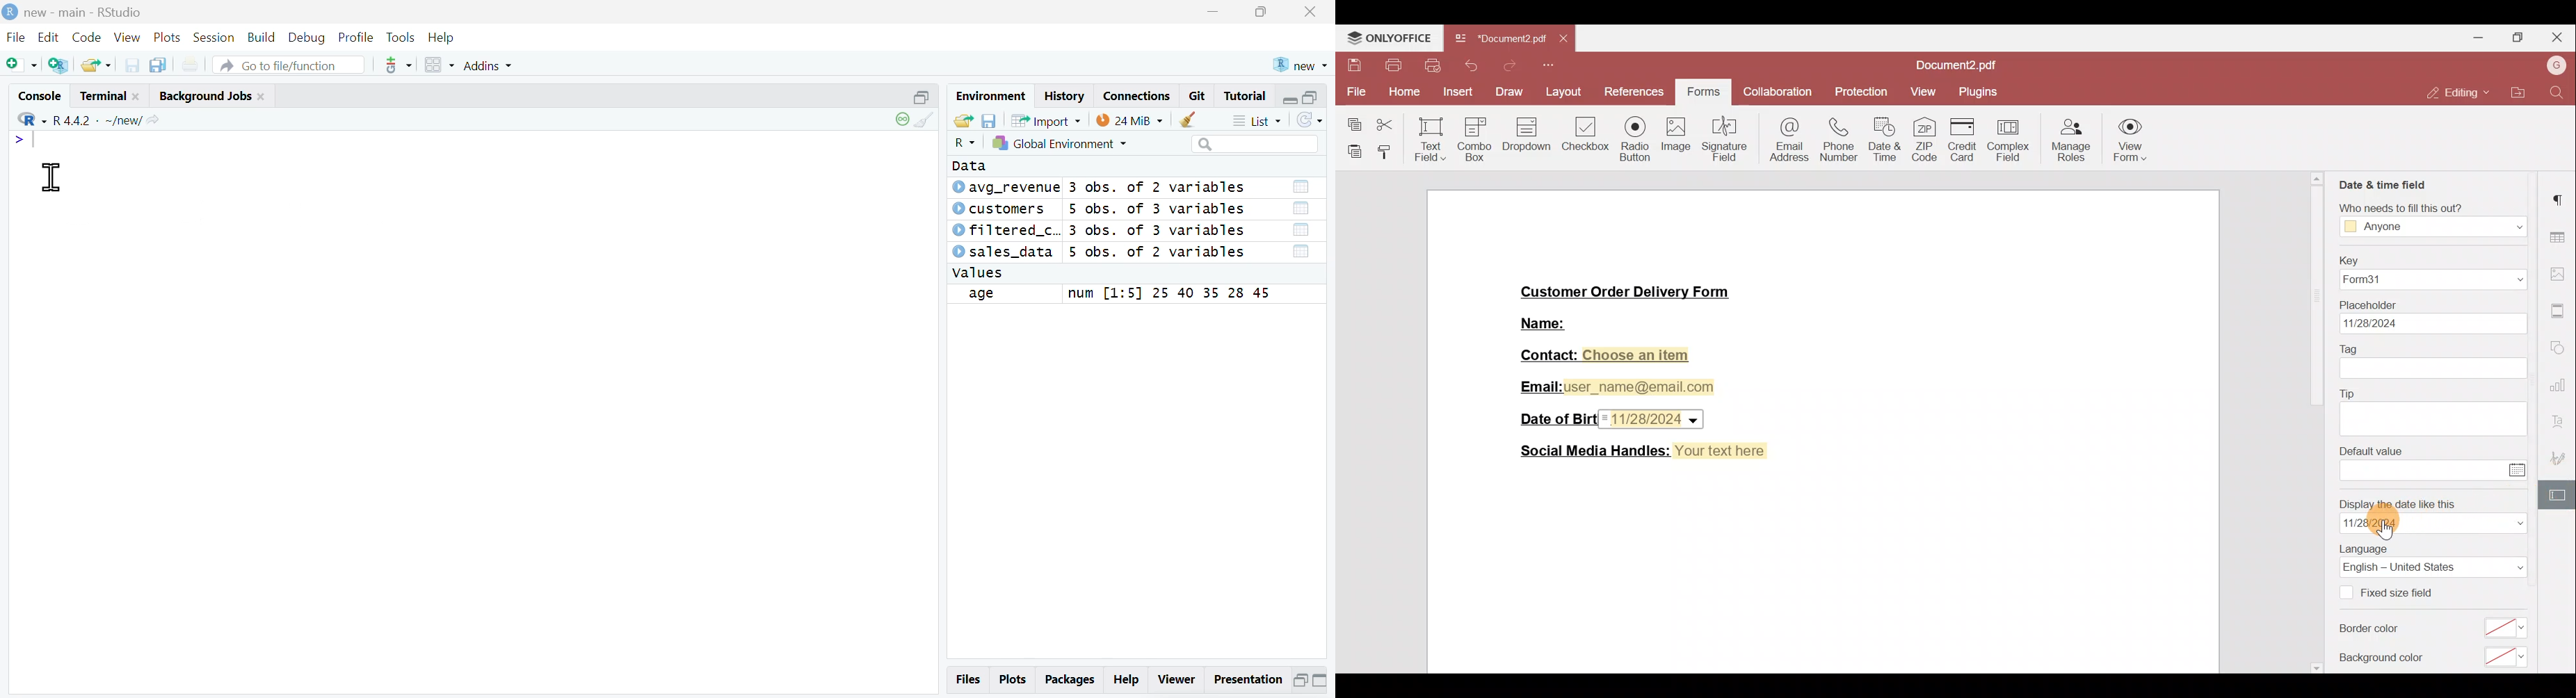 Image resolution: width=2576 pixels, height=700 pixels. What do you see at coordinates (1191, 119) in the screenshot?
I see `clear` at bounding box center [1191, 119].